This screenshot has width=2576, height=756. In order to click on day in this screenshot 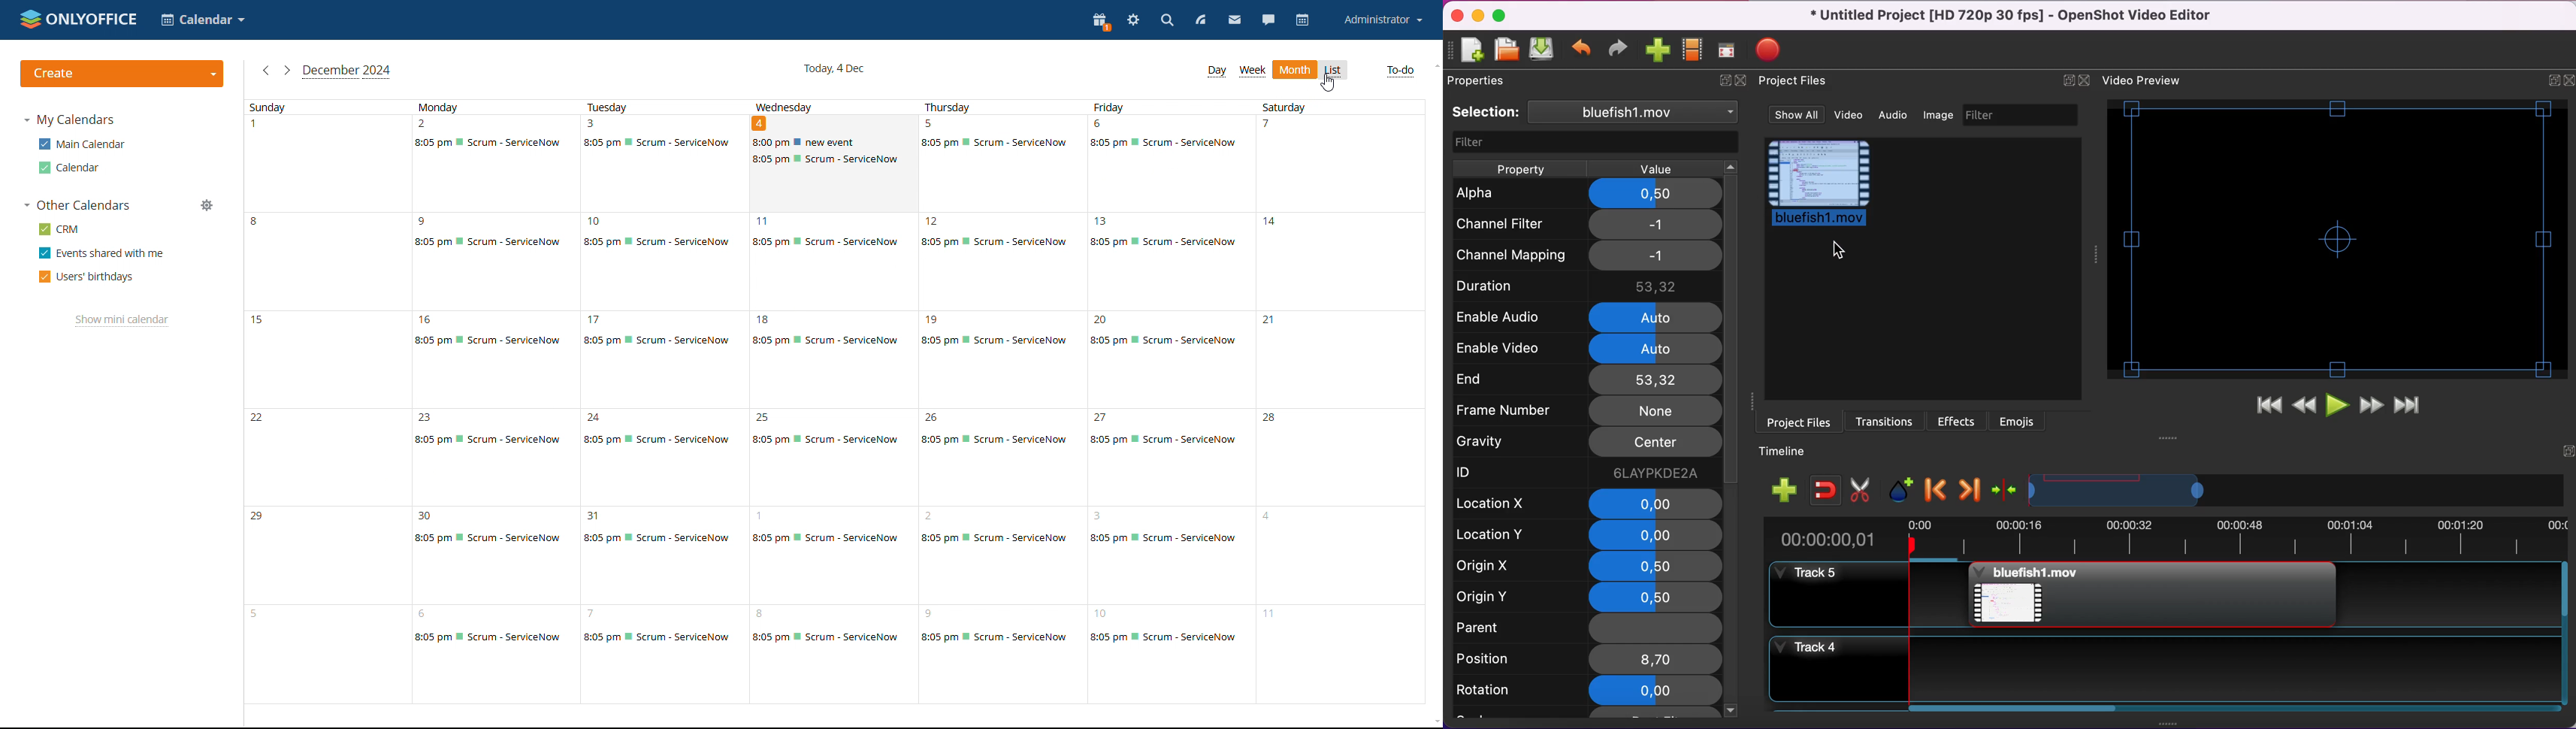, I will do `click(1216, 71)`.